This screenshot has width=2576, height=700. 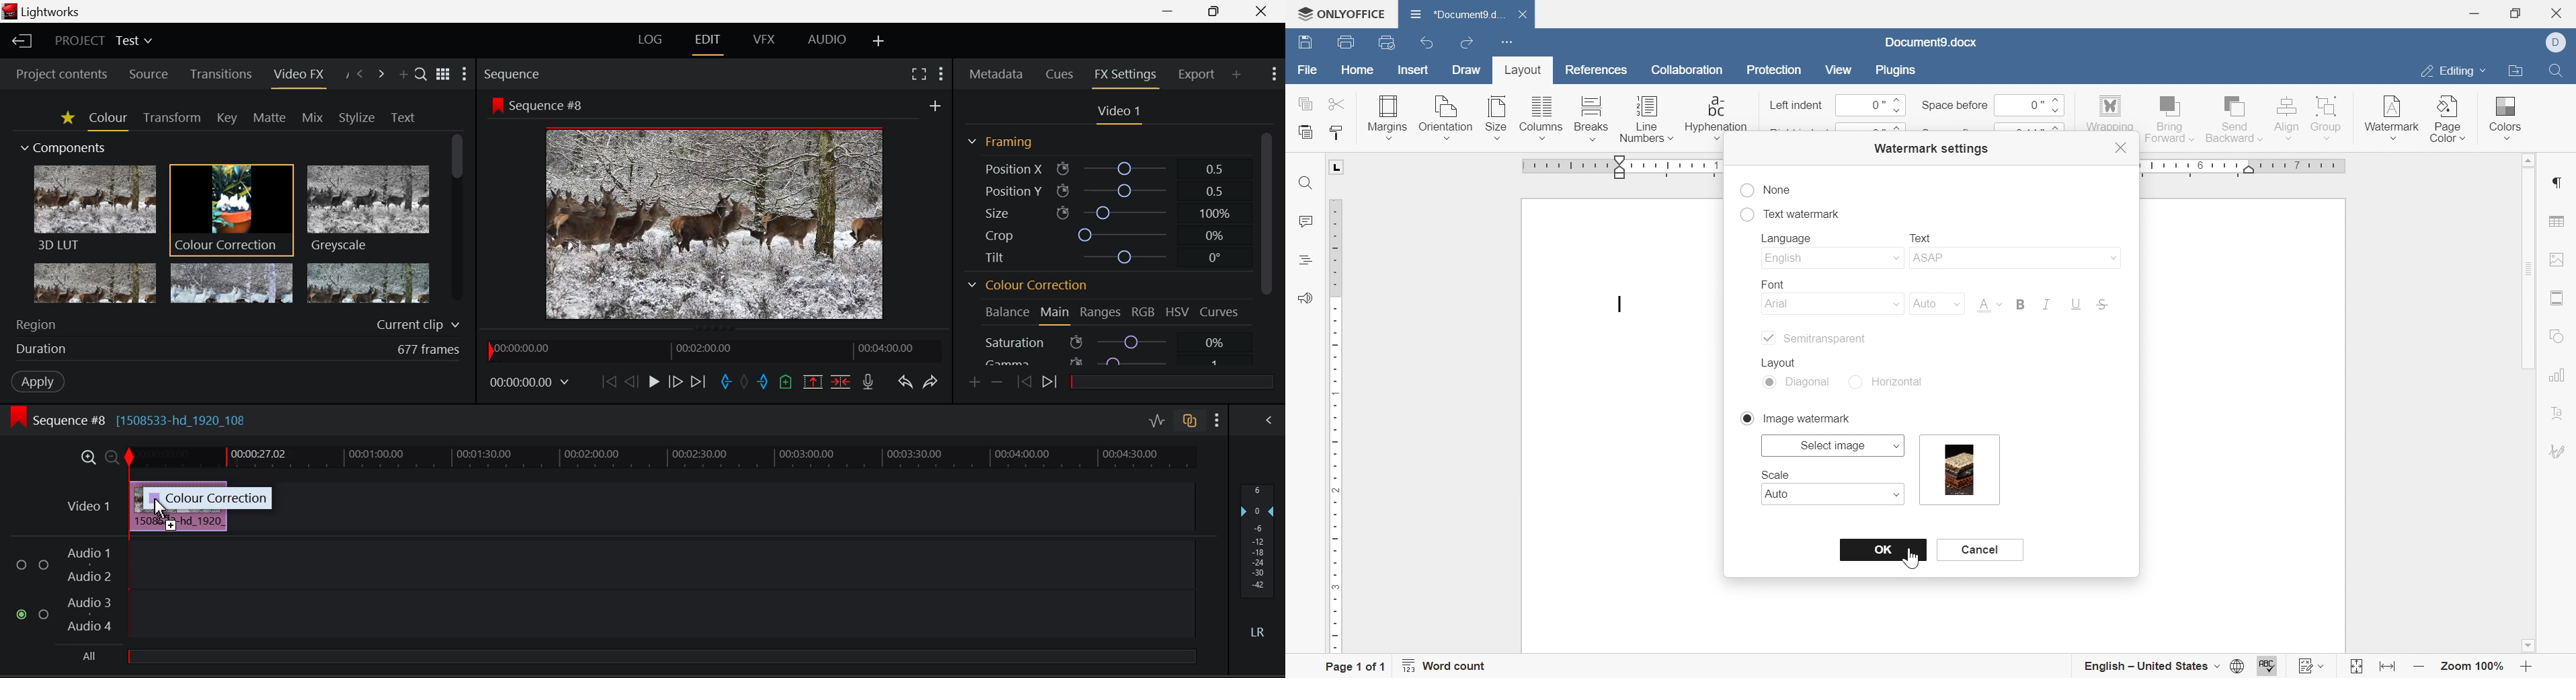 What do you see at coordinates (1790, 239) in the screenshot?
I see `language` at bounding box center [1790, 239].